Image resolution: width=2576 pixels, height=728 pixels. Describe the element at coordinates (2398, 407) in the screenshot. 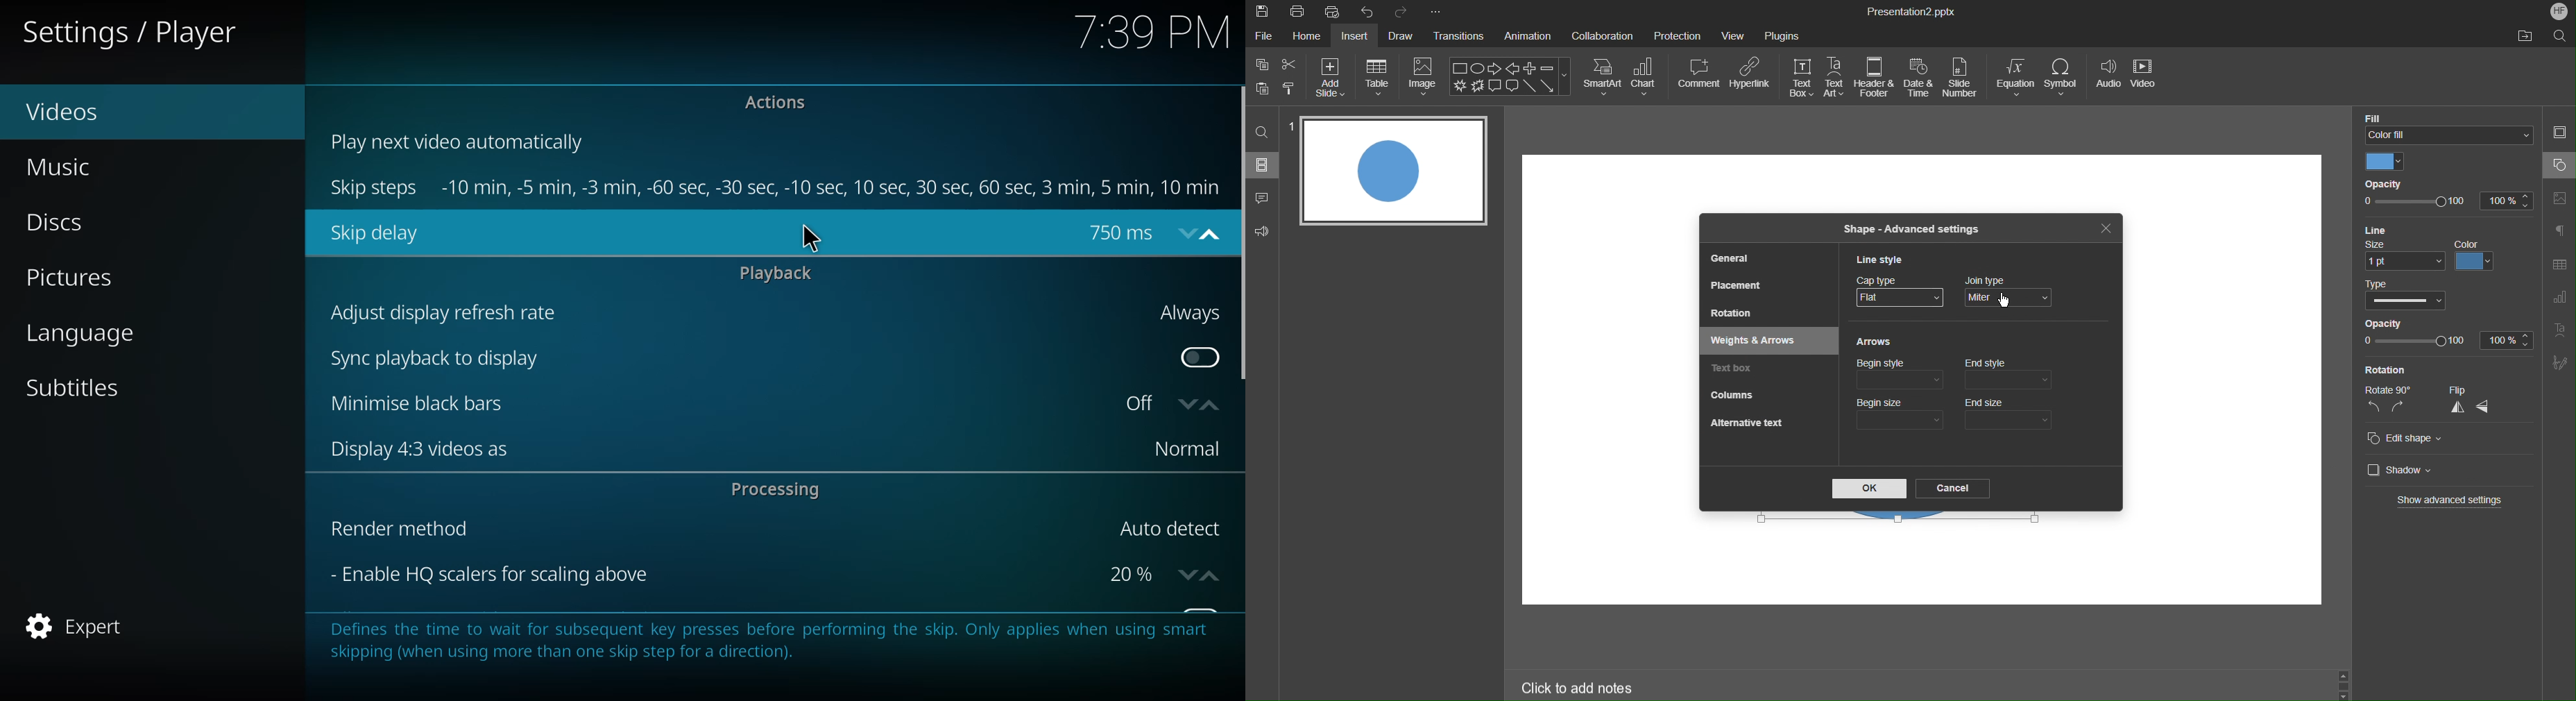

I see `right` at that location.